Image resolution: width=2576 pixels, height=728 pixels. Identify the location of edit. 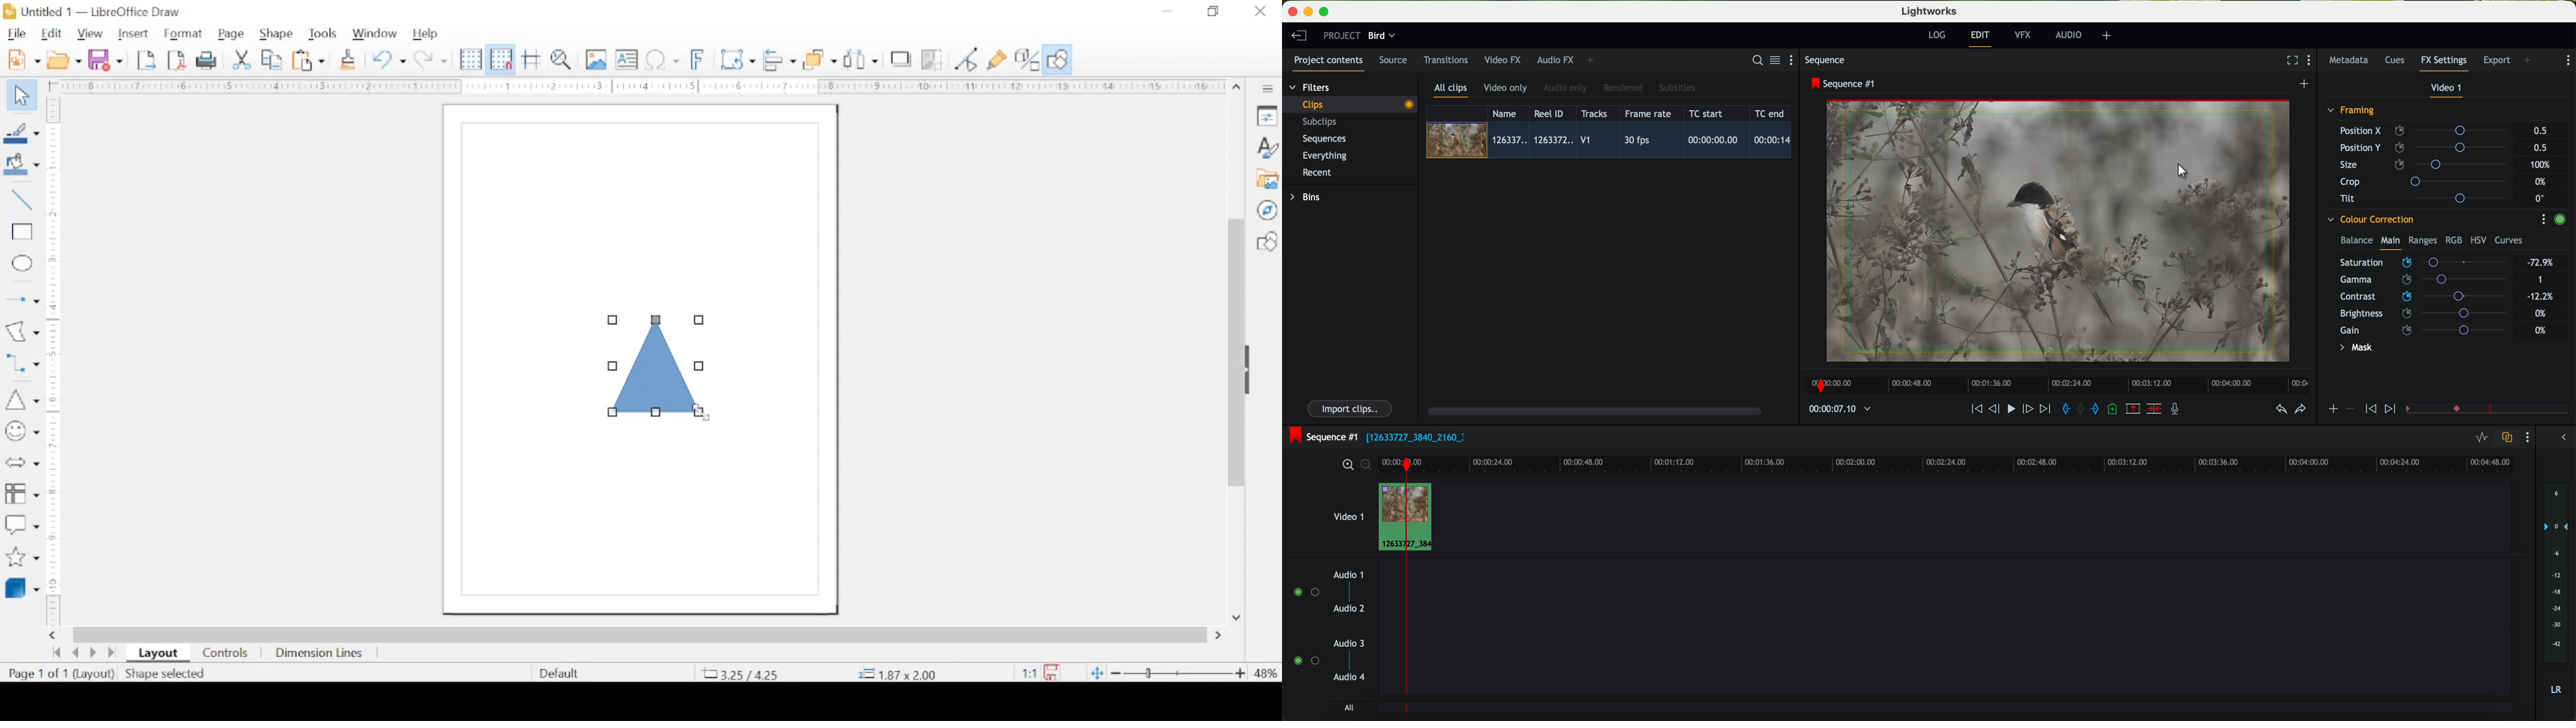
(51, 34).